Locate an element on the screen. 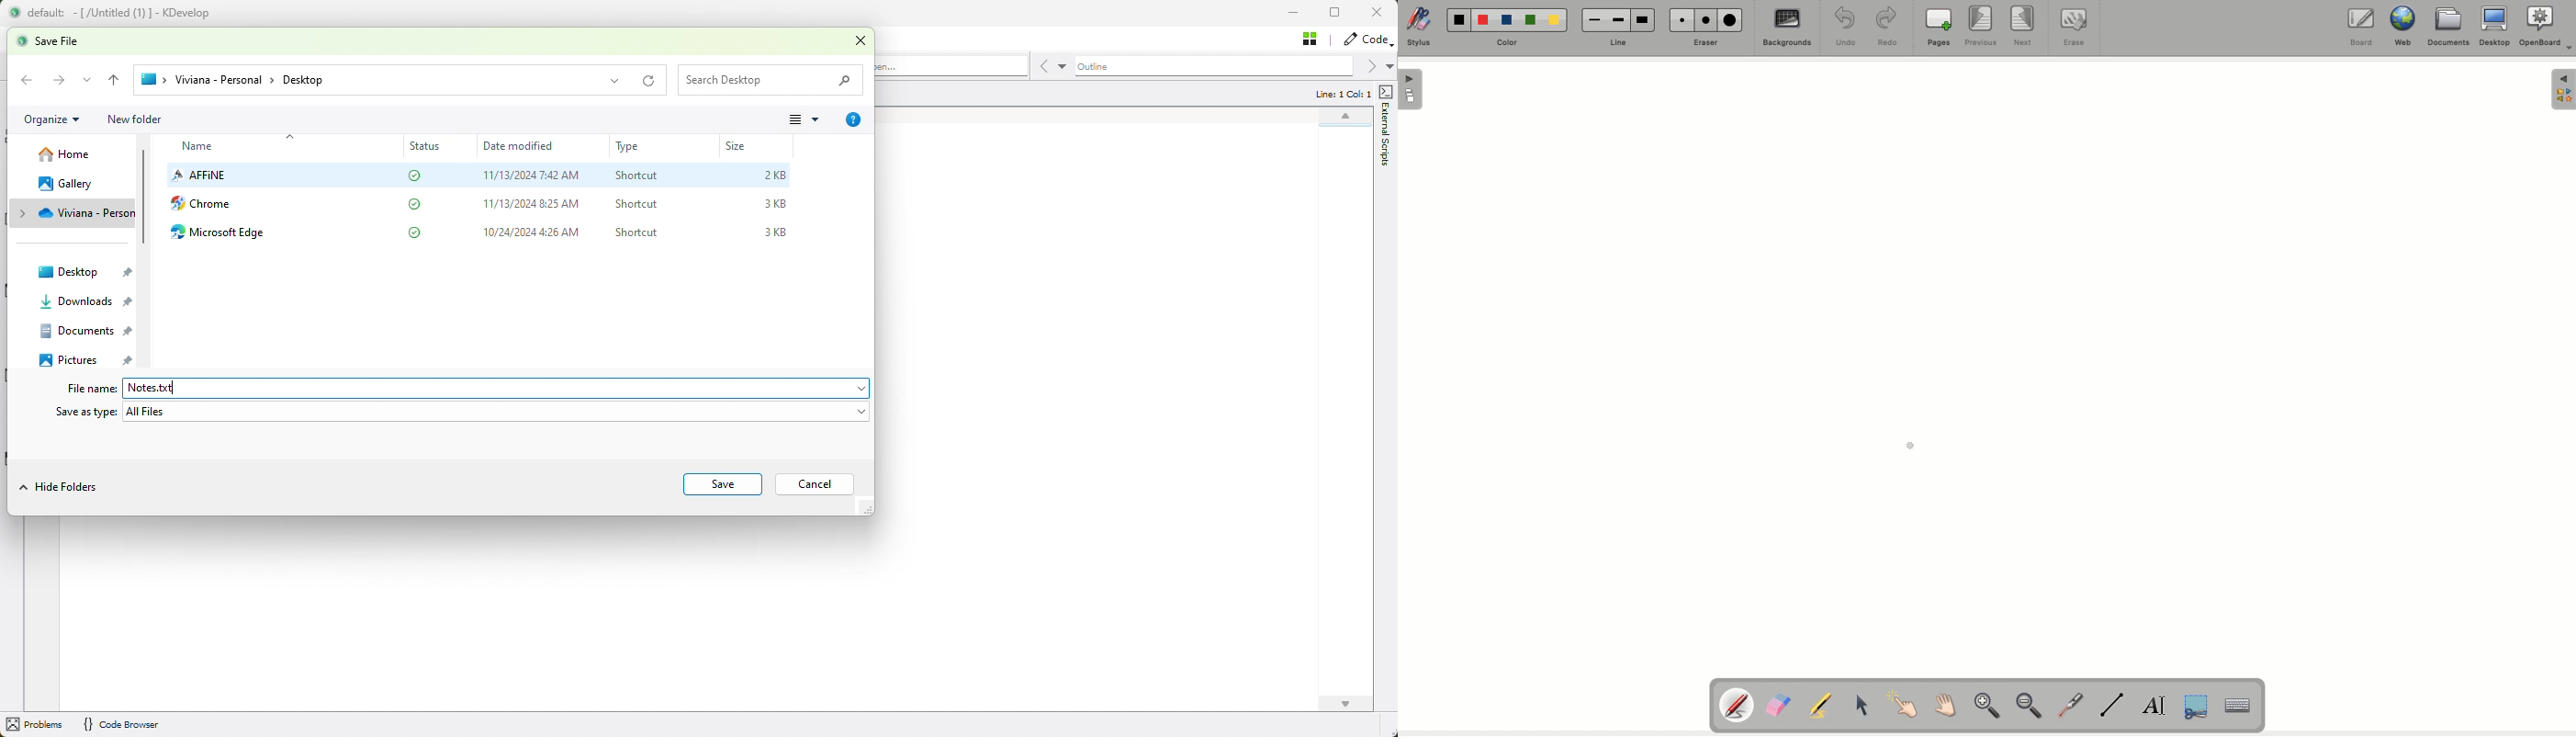  Web is located at coordinates (2405, 27).